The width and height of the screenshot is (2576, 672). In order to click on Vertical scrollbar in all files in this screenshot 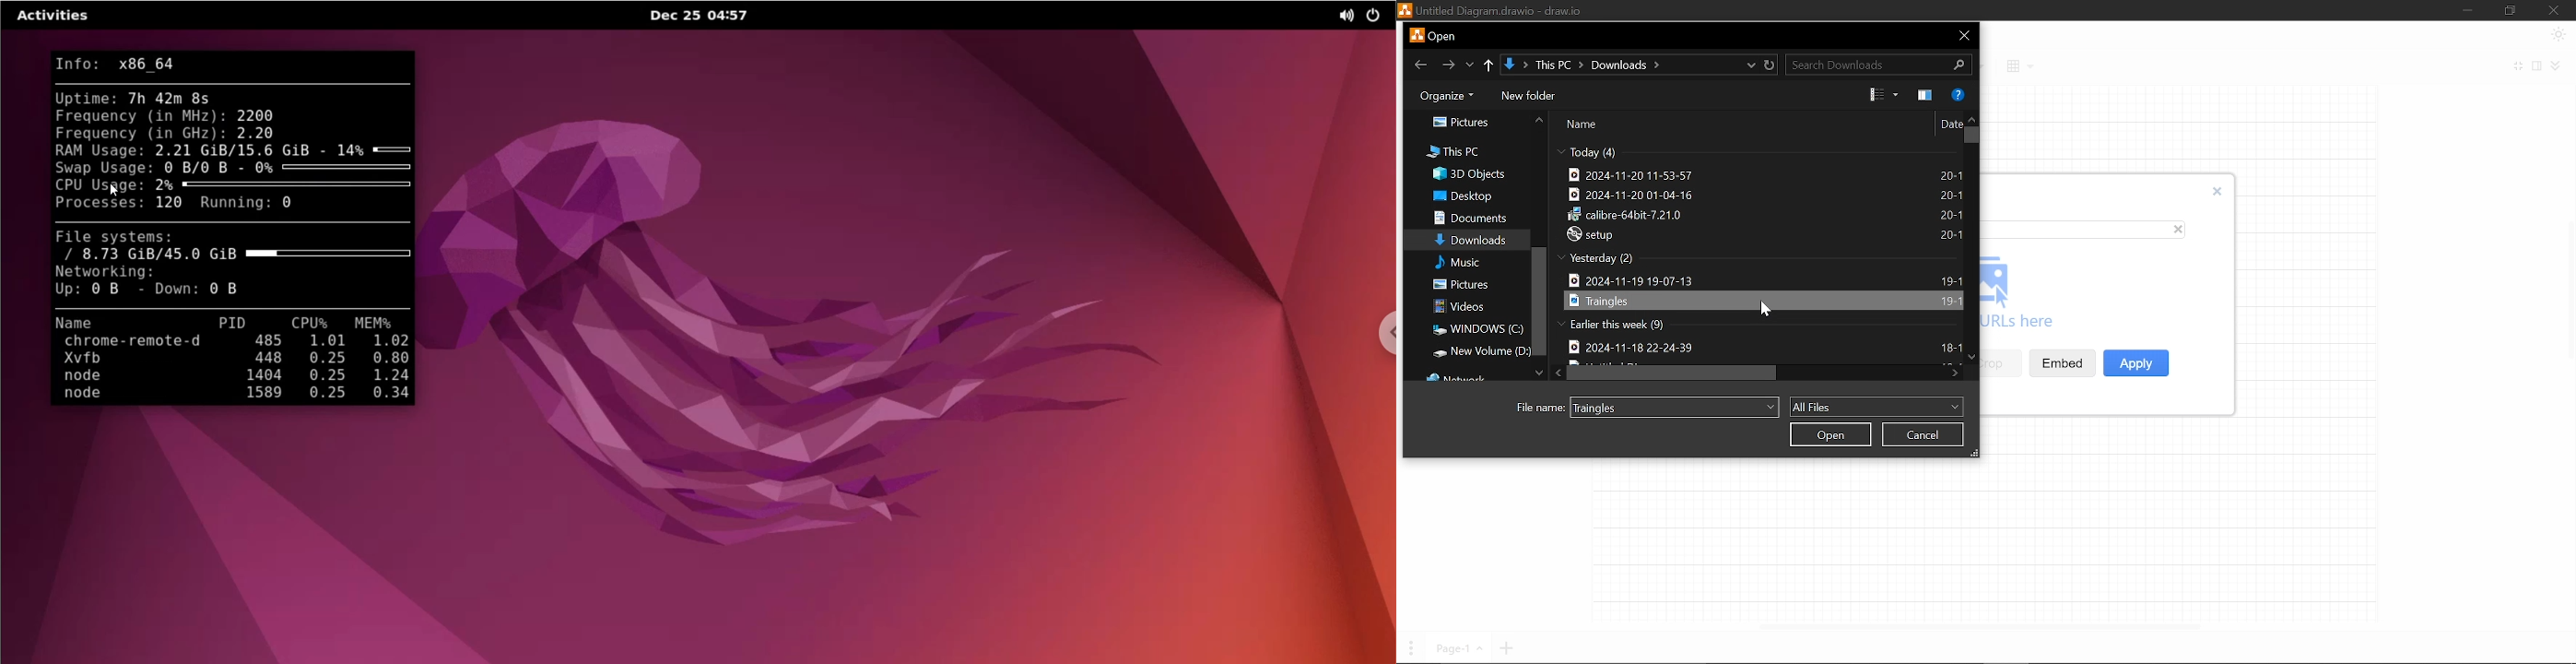, I will do `click(1538, 302)`.